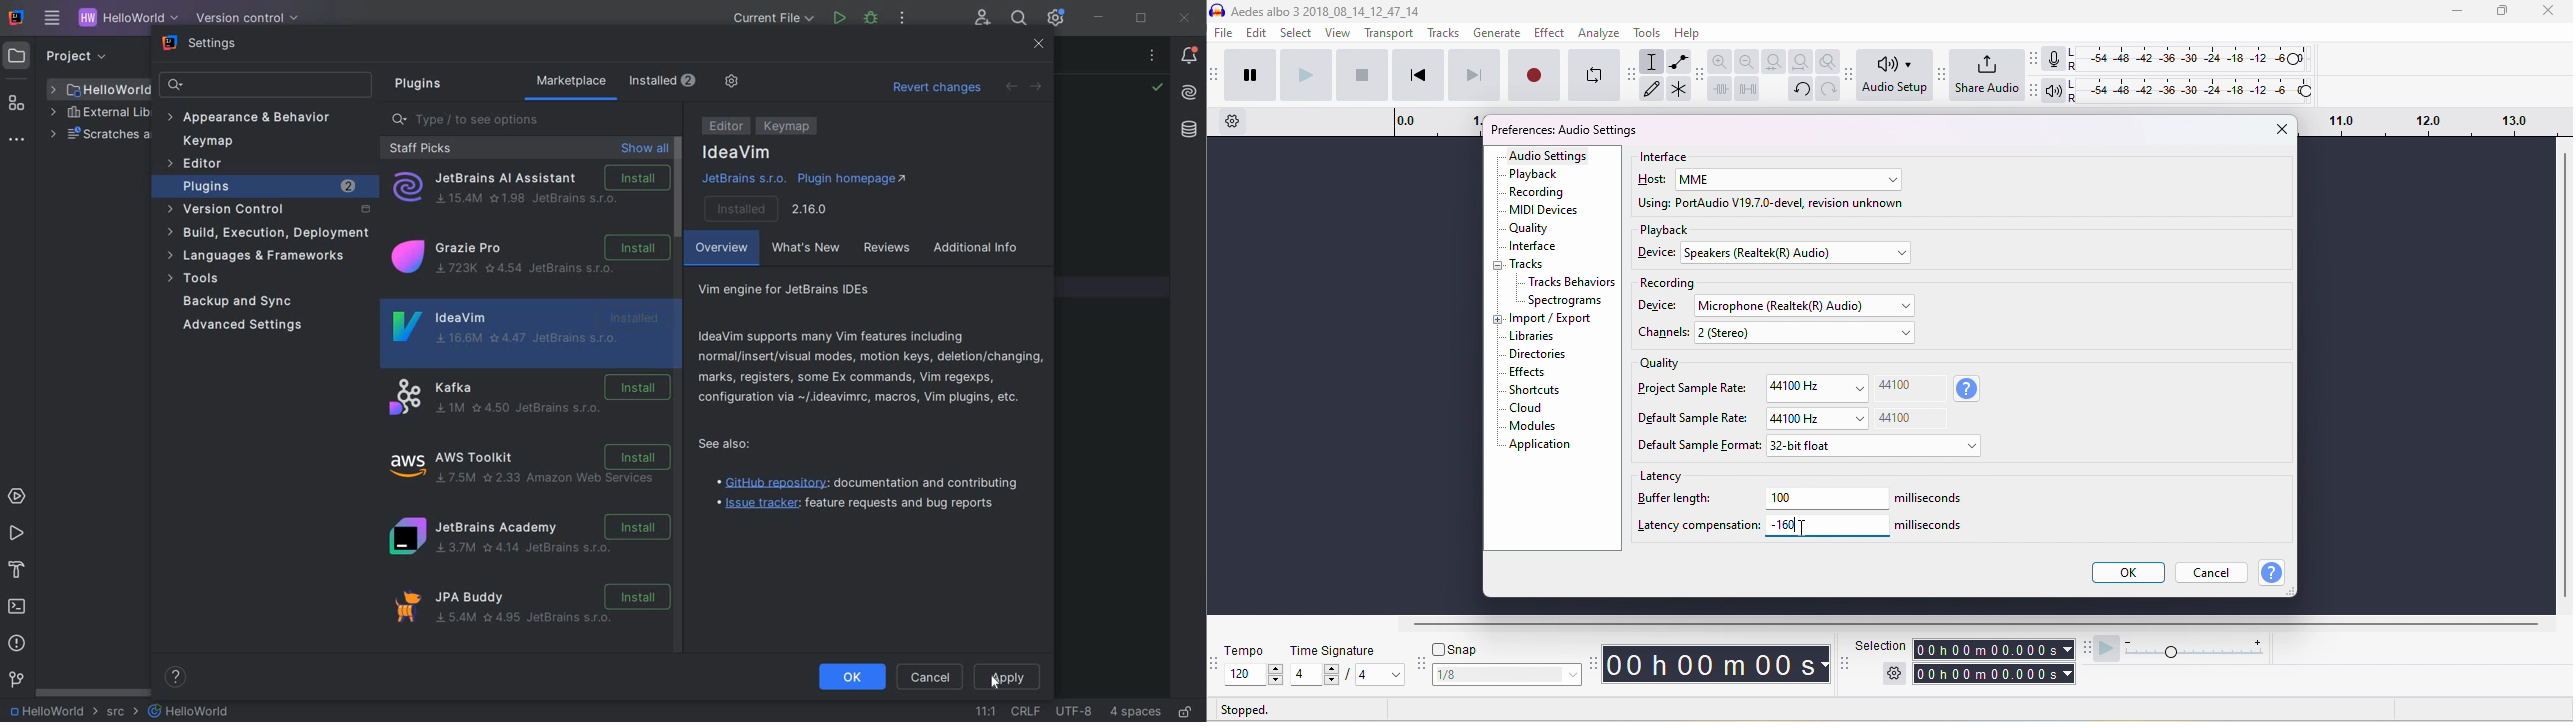 The width and height of the screenshot is (2576, 728). Describe the element at coordinates (1443, 33) in the screenshot. I see `tracks` at that location.